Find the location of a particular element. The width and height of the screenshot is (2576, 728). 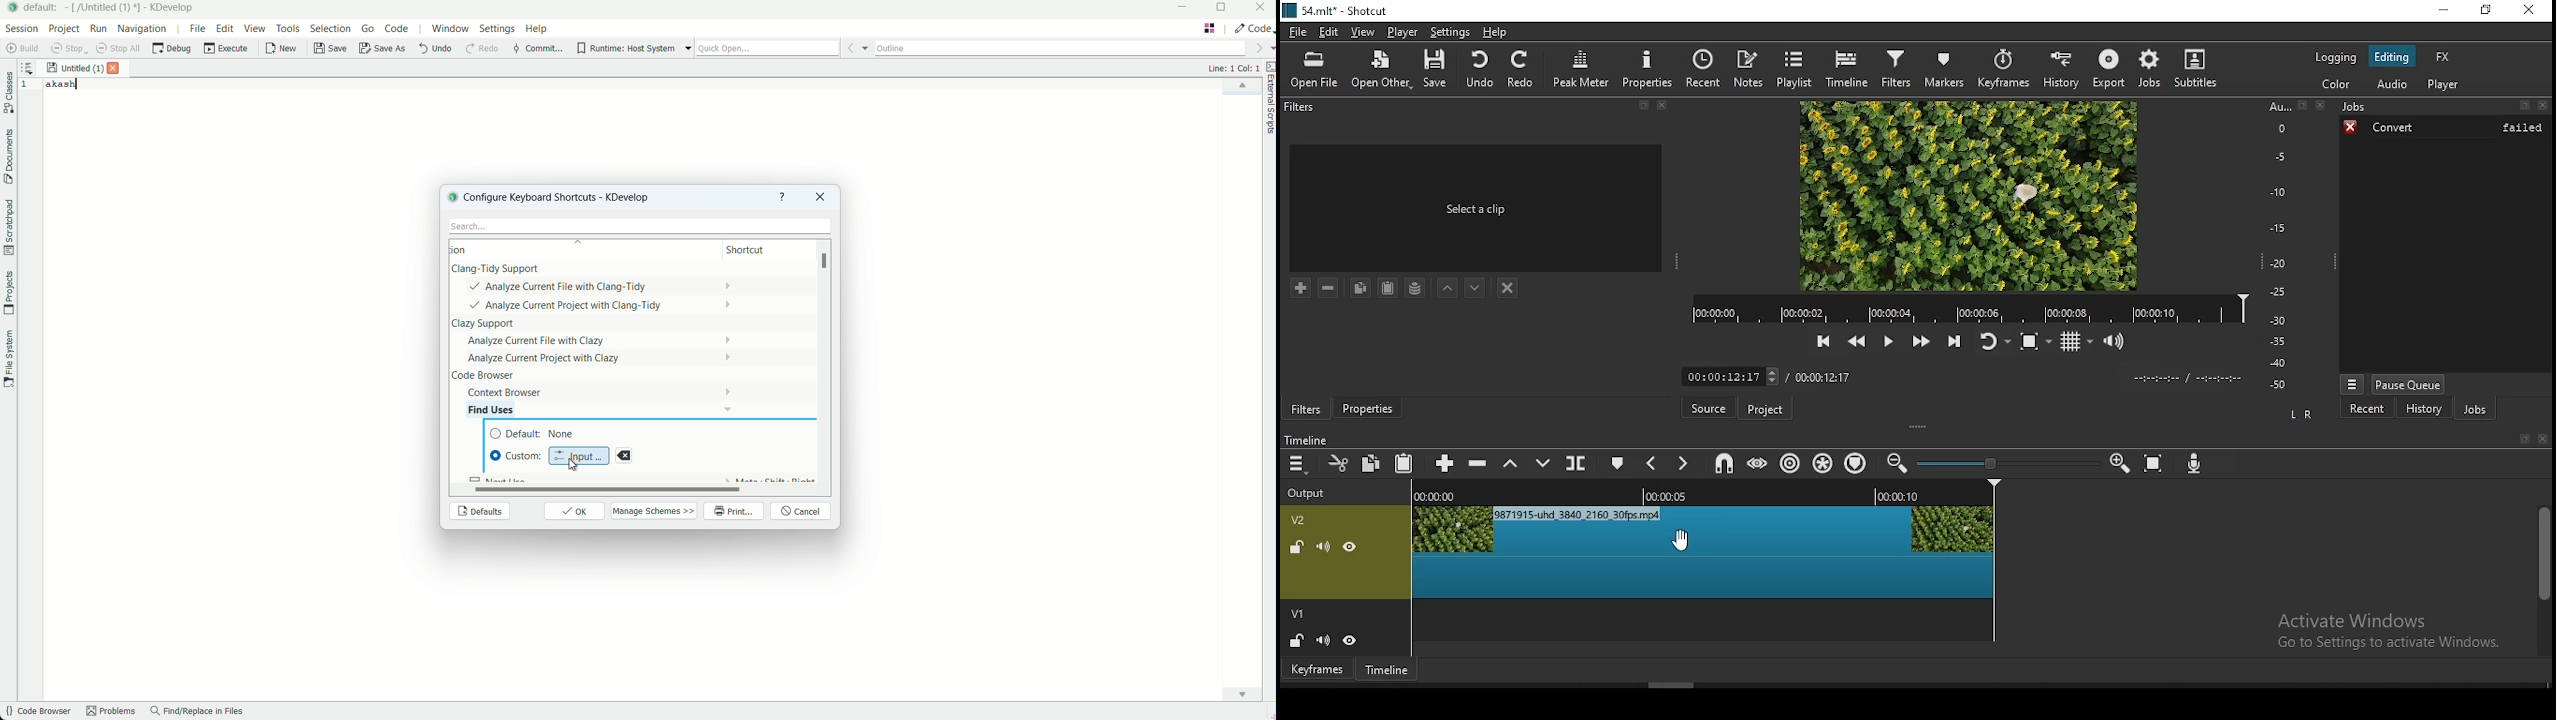

close window is located at coordinates (2527, 11).